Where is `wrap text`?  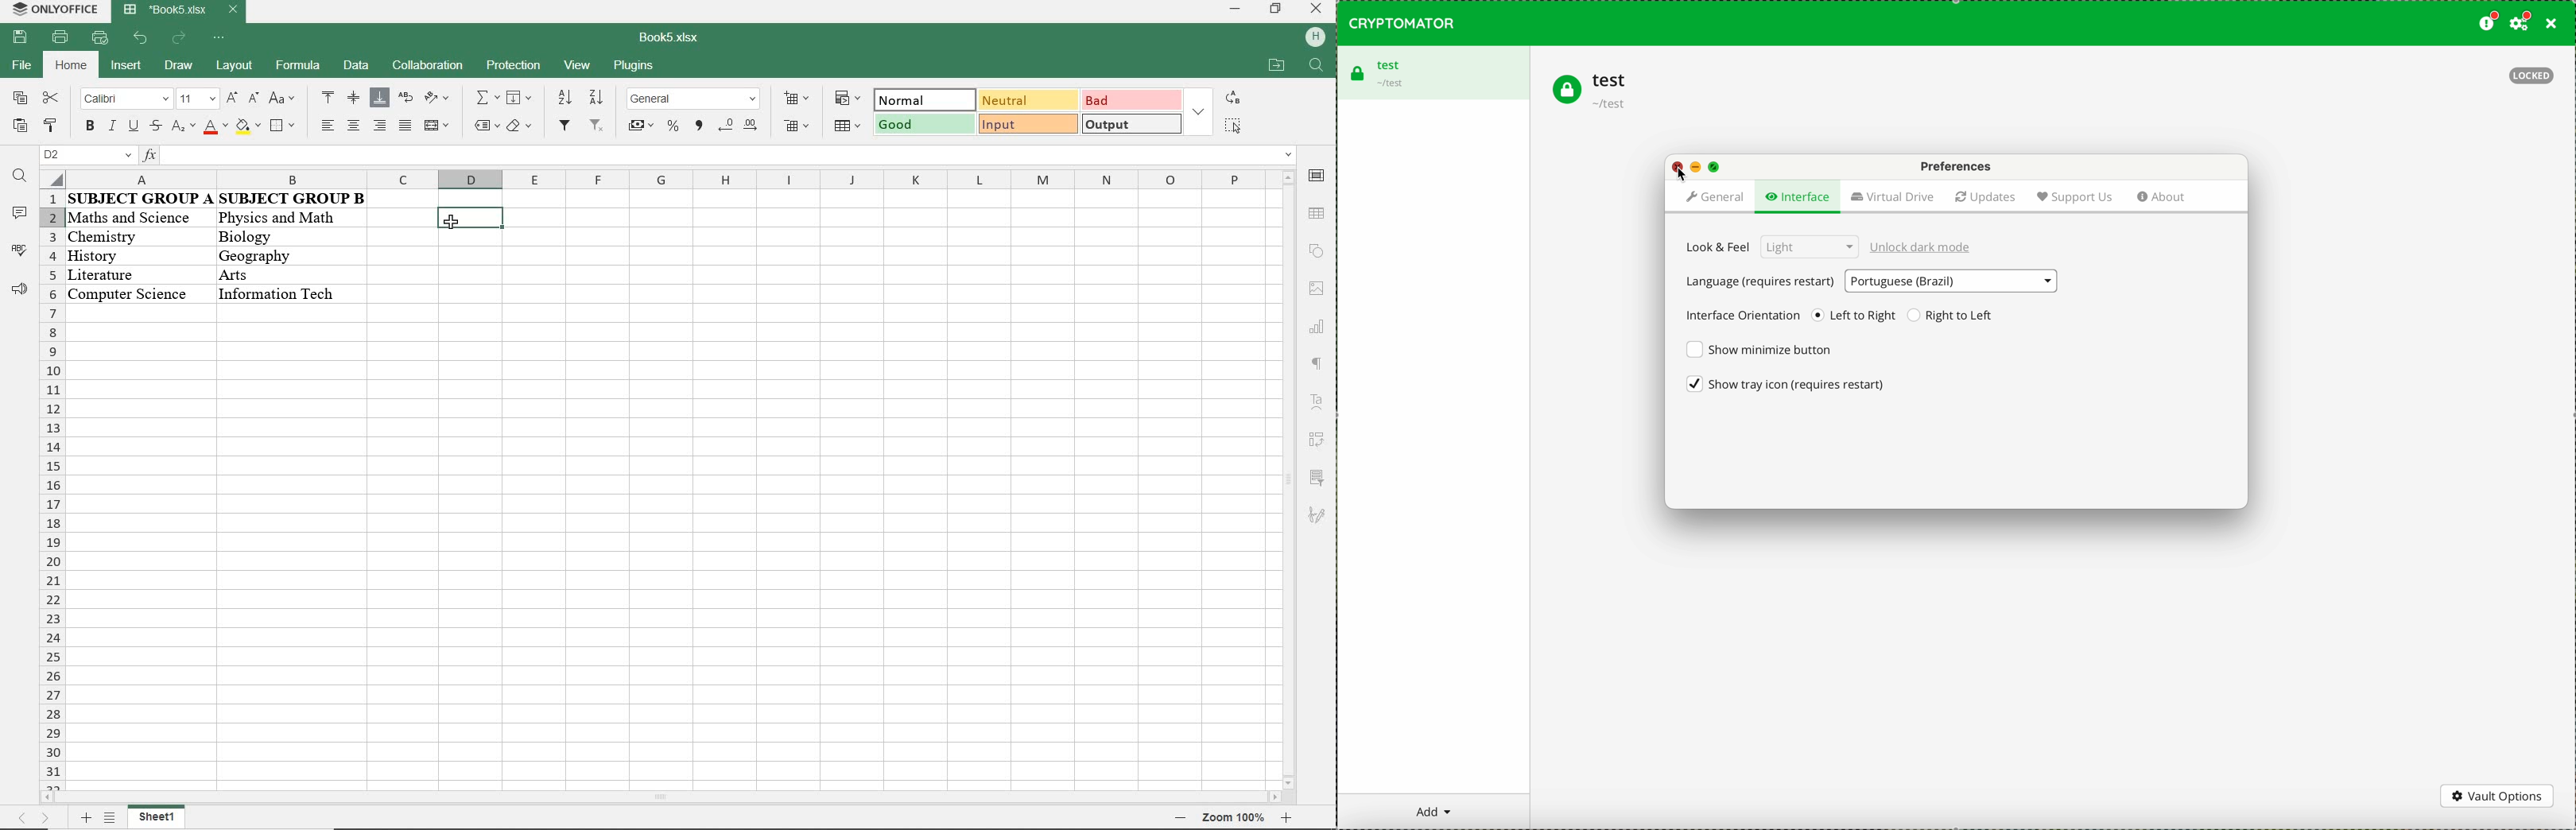
wrap text is located at coordinates (407, 99).